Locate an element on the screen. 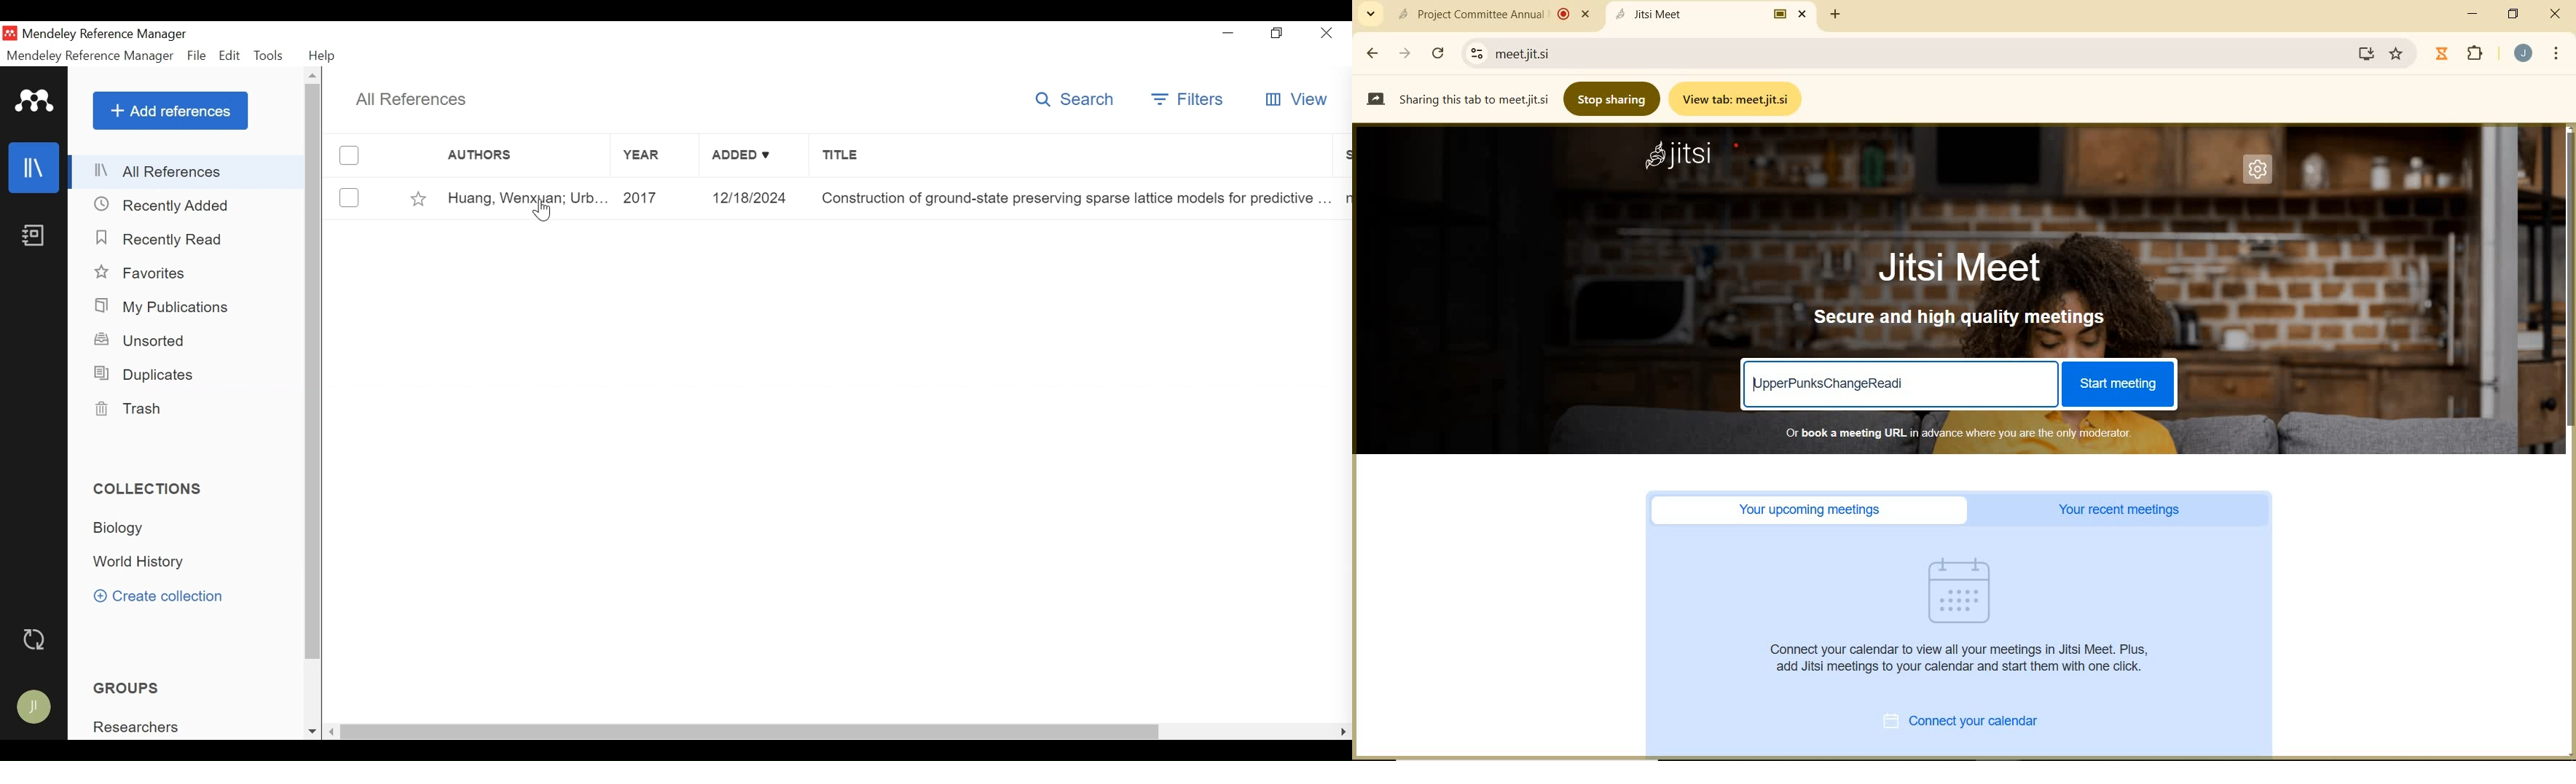 This screenshot has width=2576, height=784. Recently Added is located at coordinates (165, 206).